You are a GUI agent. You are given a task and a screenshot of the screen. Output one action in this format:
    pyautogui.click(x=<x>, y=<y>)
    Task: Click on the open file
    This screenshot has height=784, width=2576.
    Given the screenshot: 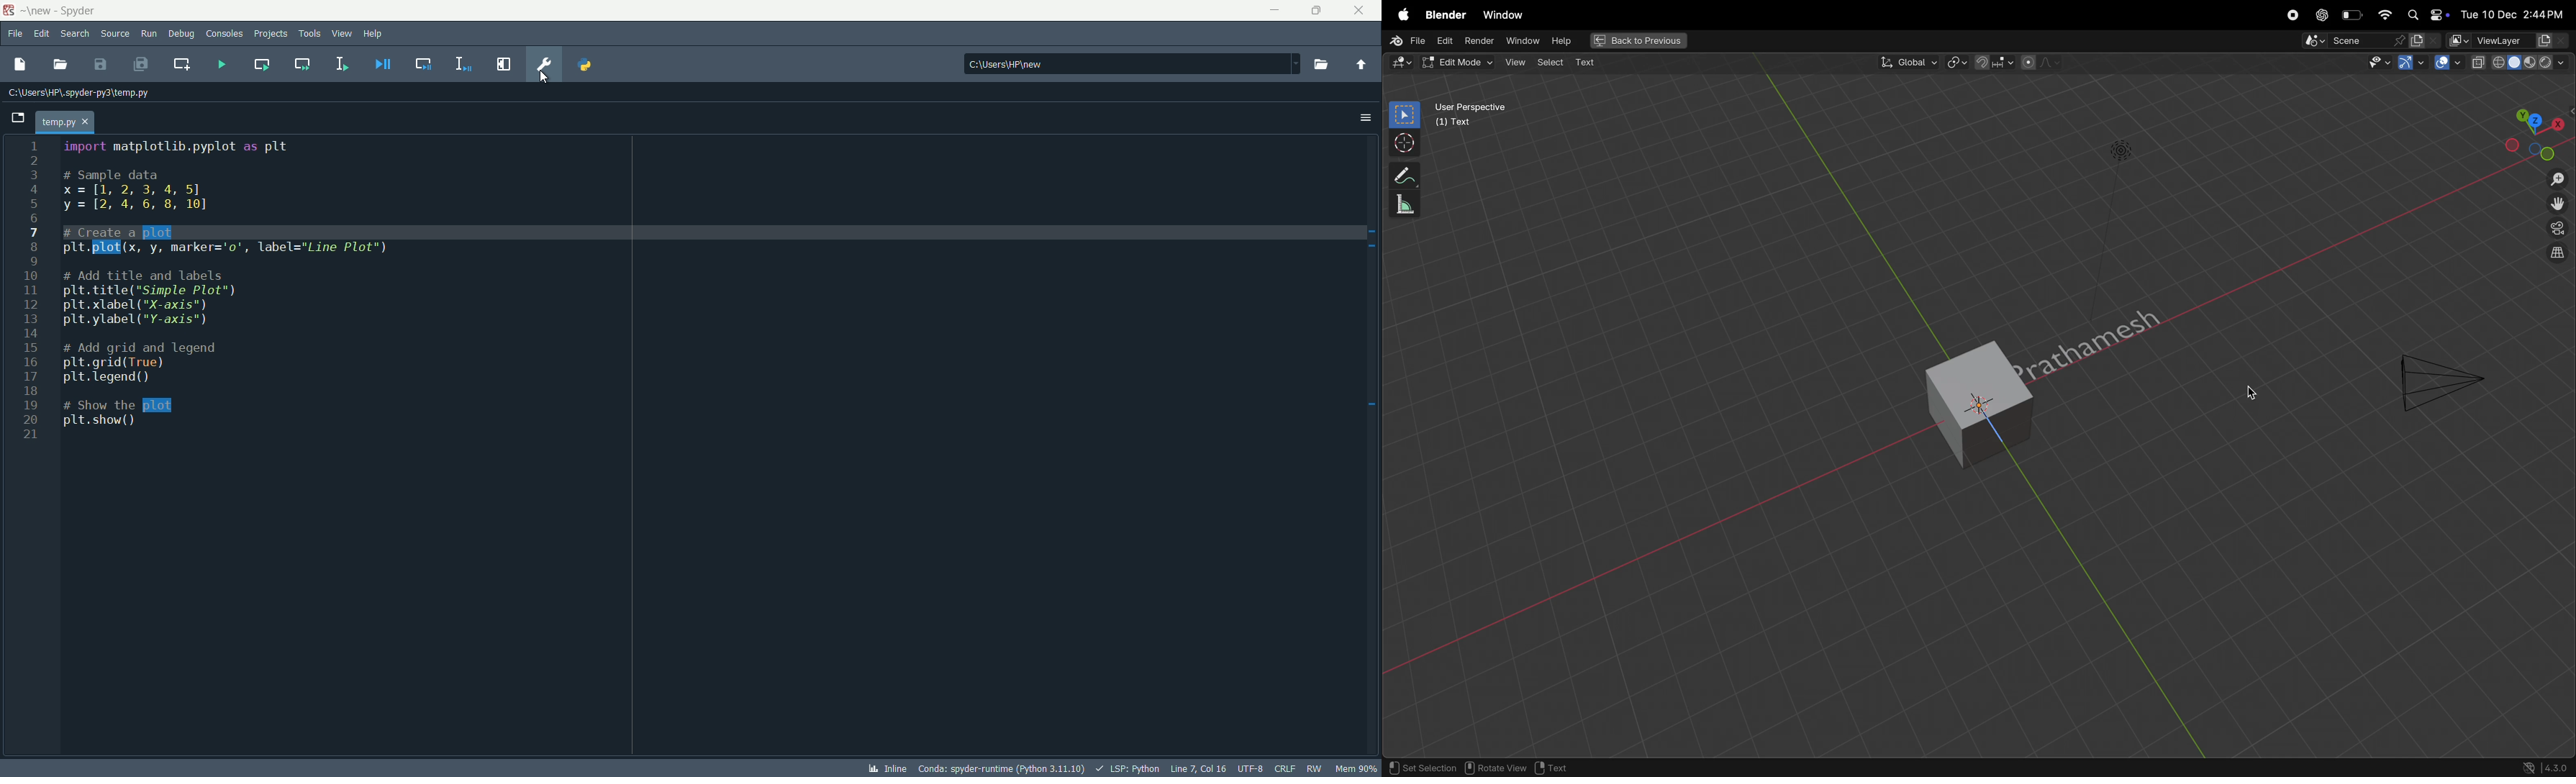 What is the action you would take?
    pyautogui.click(x=59, y=64)
    